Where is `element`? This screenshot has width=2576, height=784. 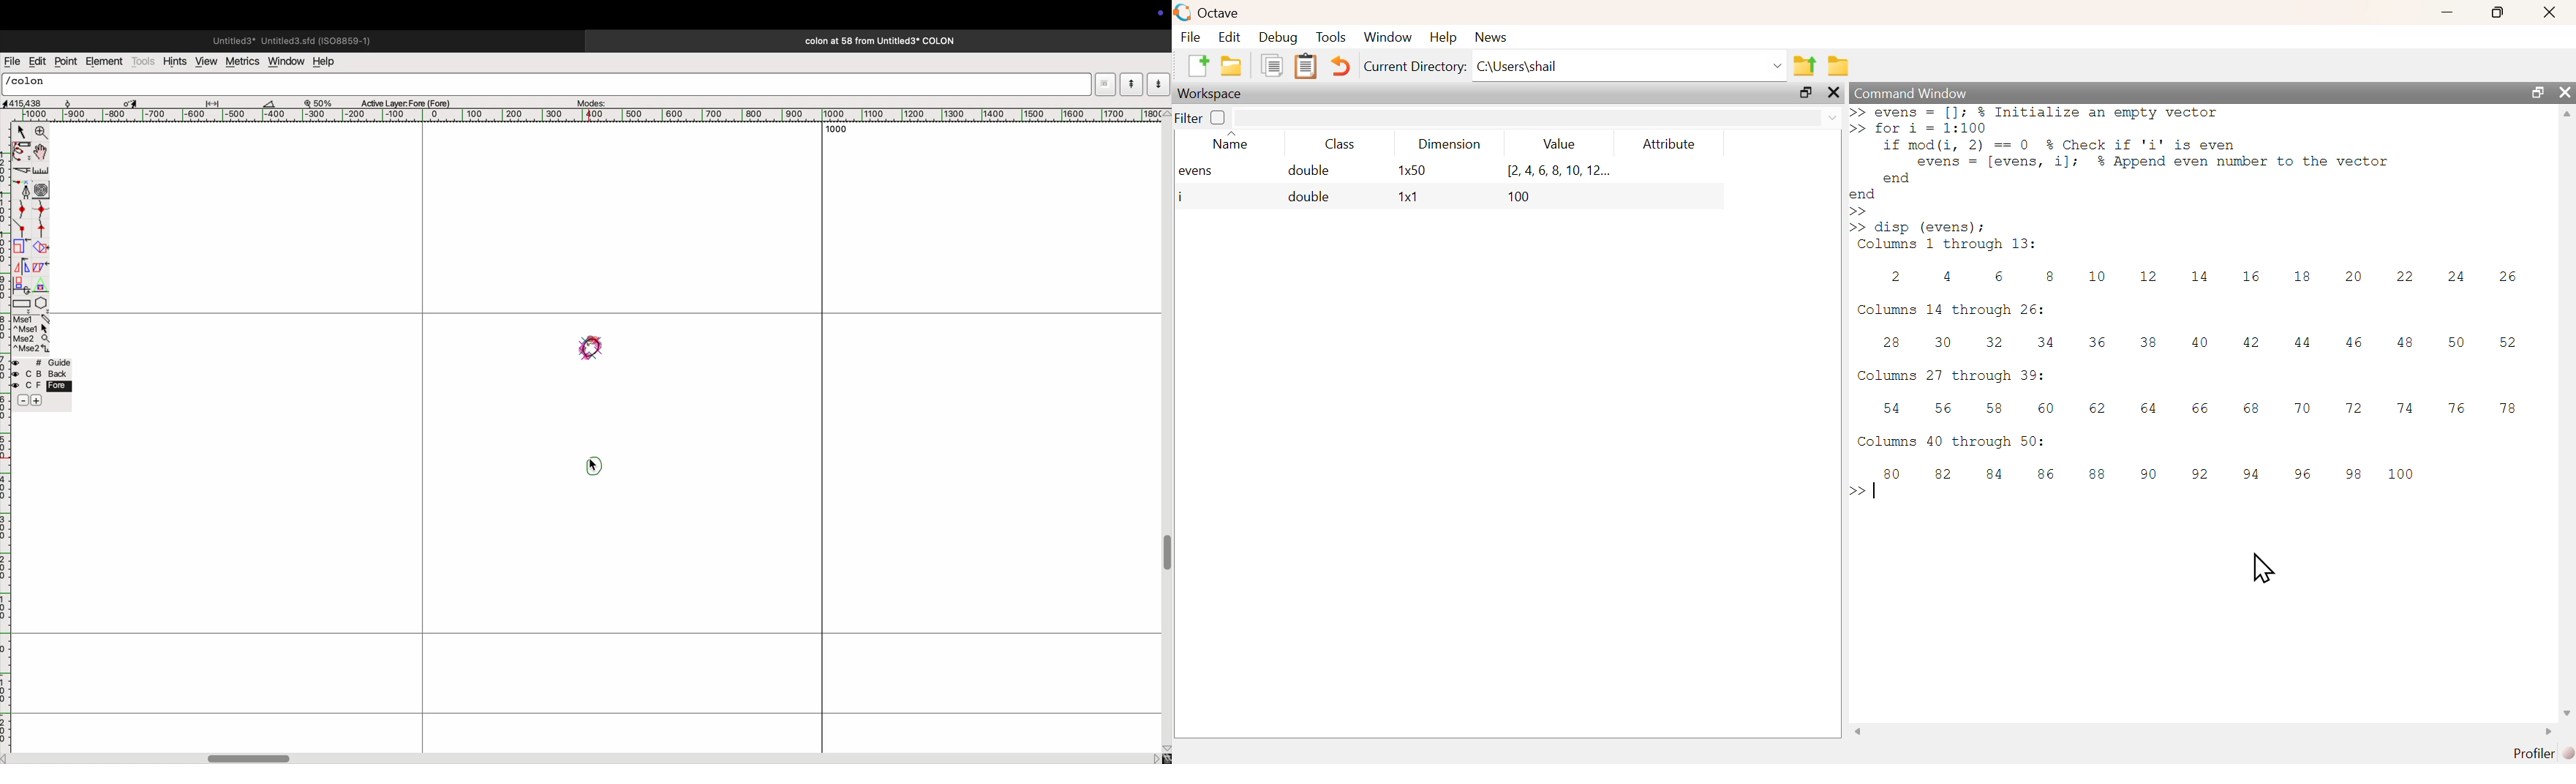
element is located at coordinates (104, 62).